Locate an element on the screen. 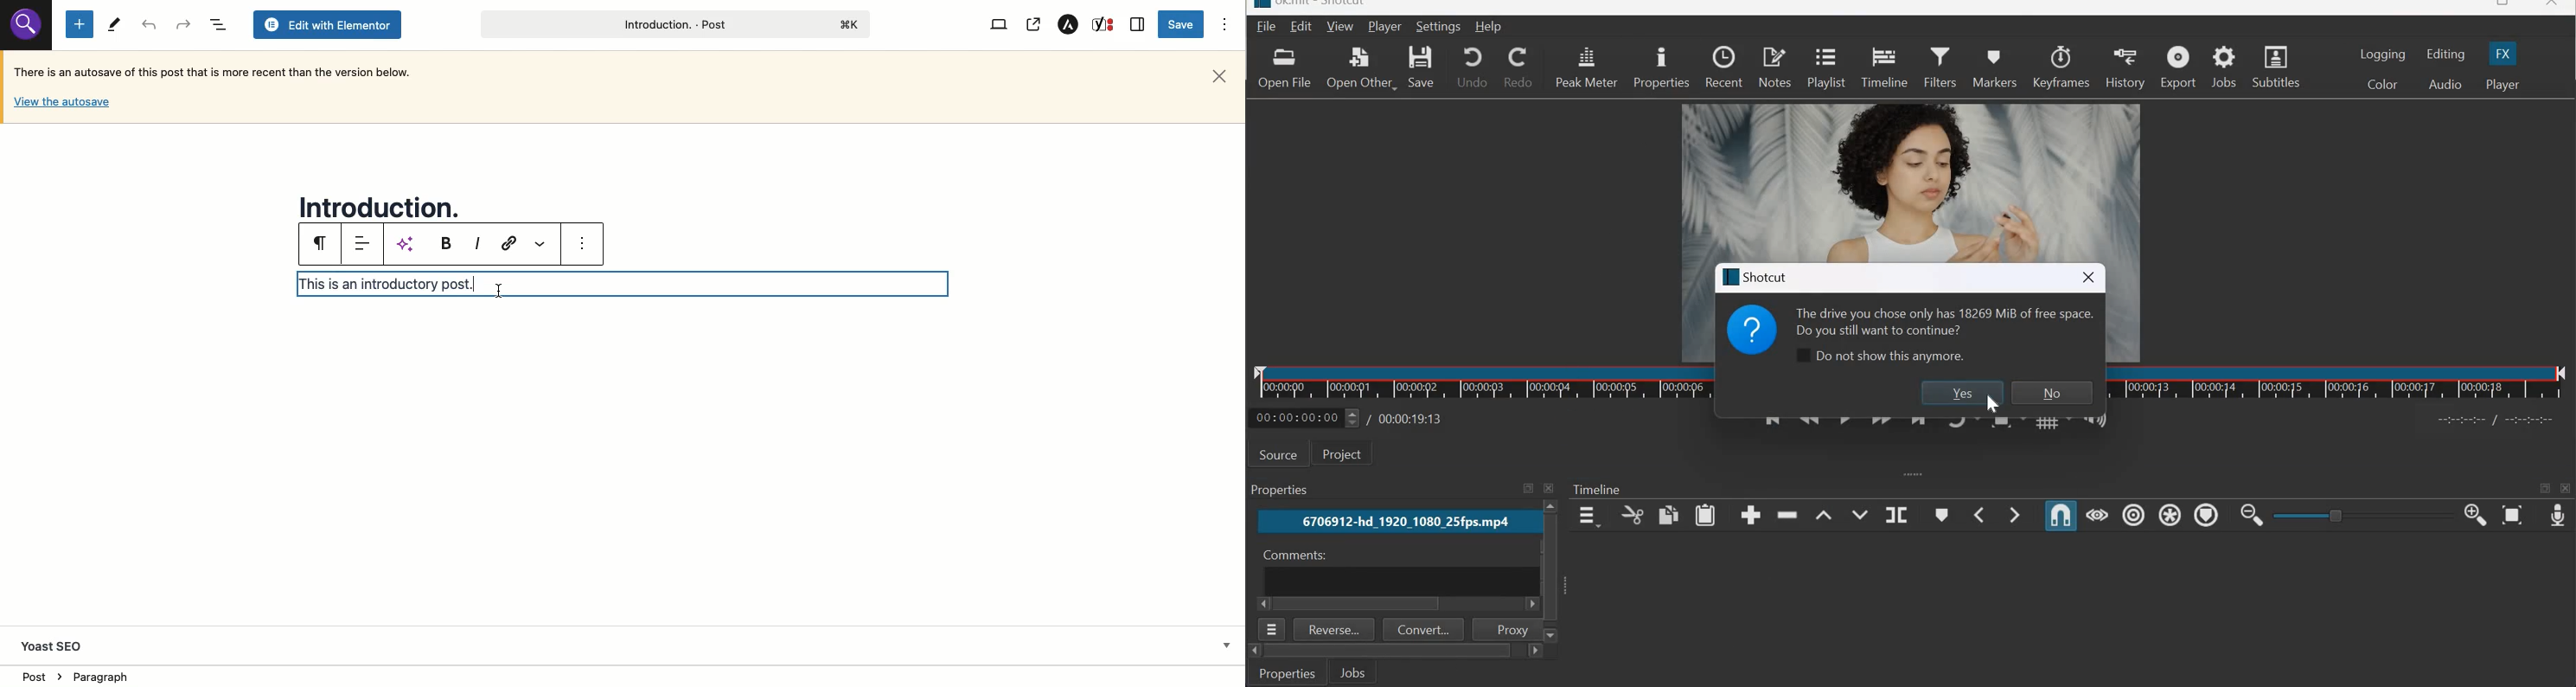 The width and height of the screenshot is (2576, 700). settings is located at coordinates (1440, 26).